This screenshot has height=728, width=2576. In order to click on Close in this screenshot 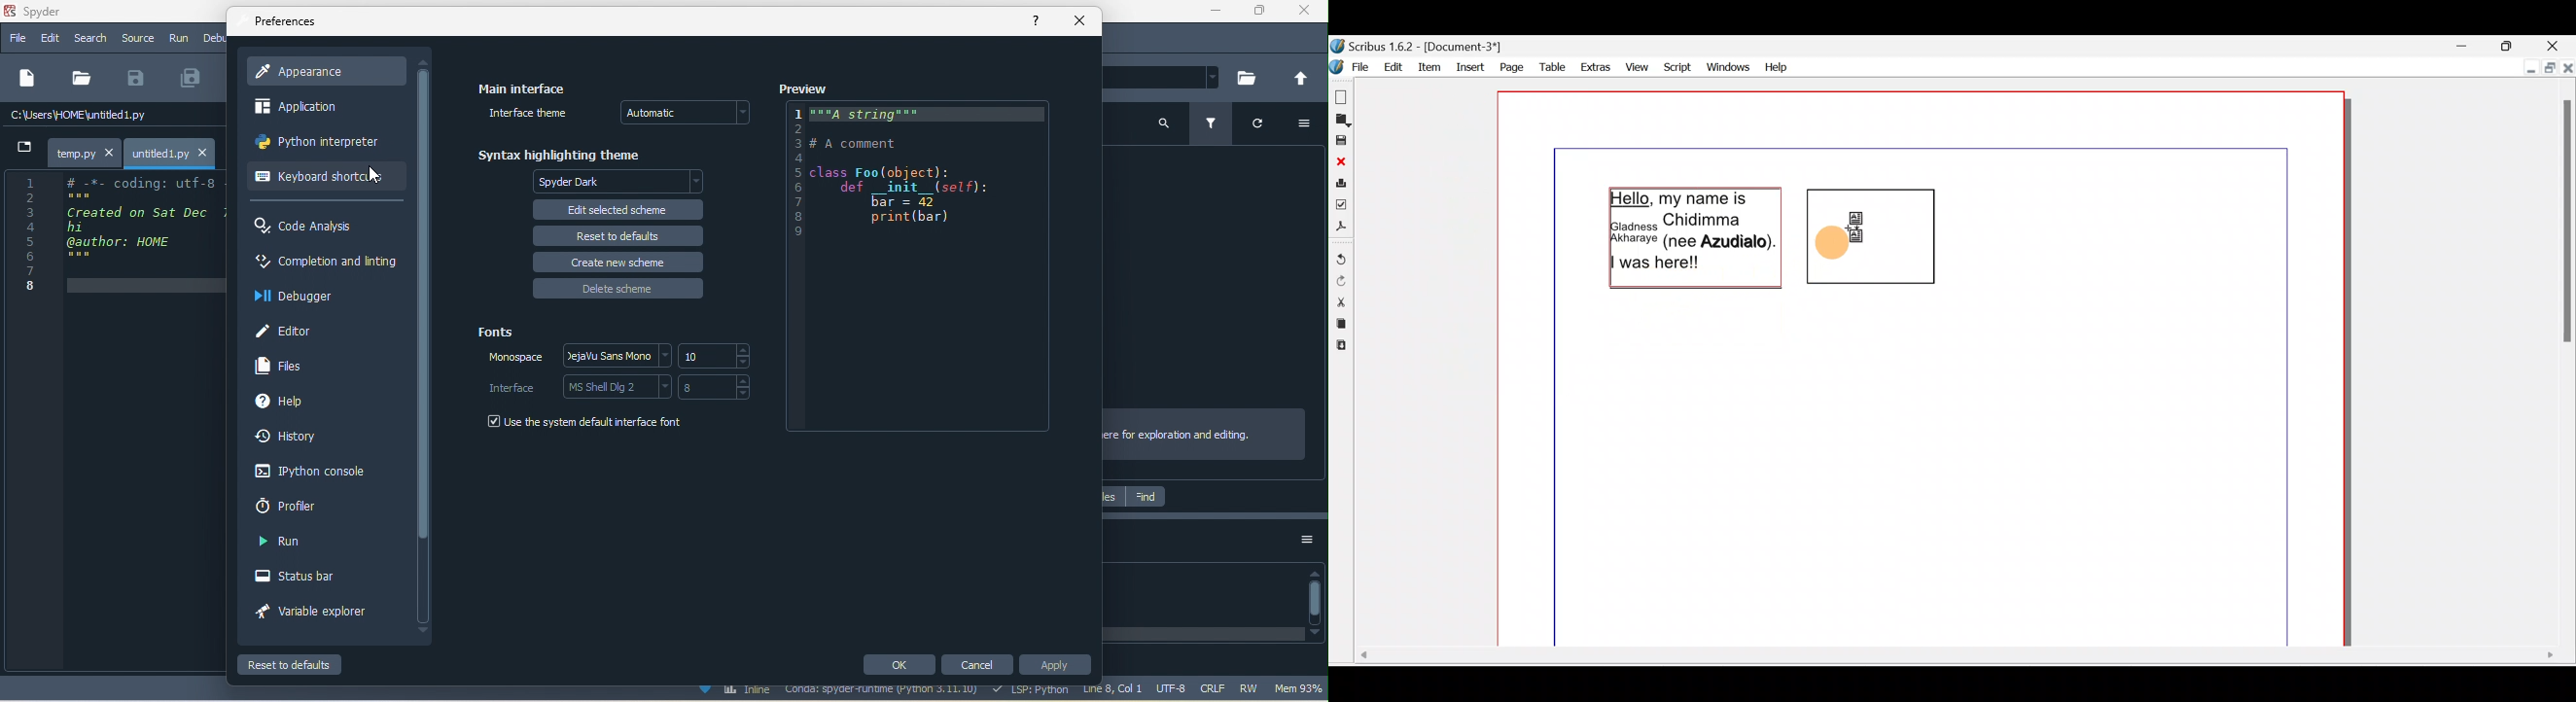, I will do `click(2553, 44)`.